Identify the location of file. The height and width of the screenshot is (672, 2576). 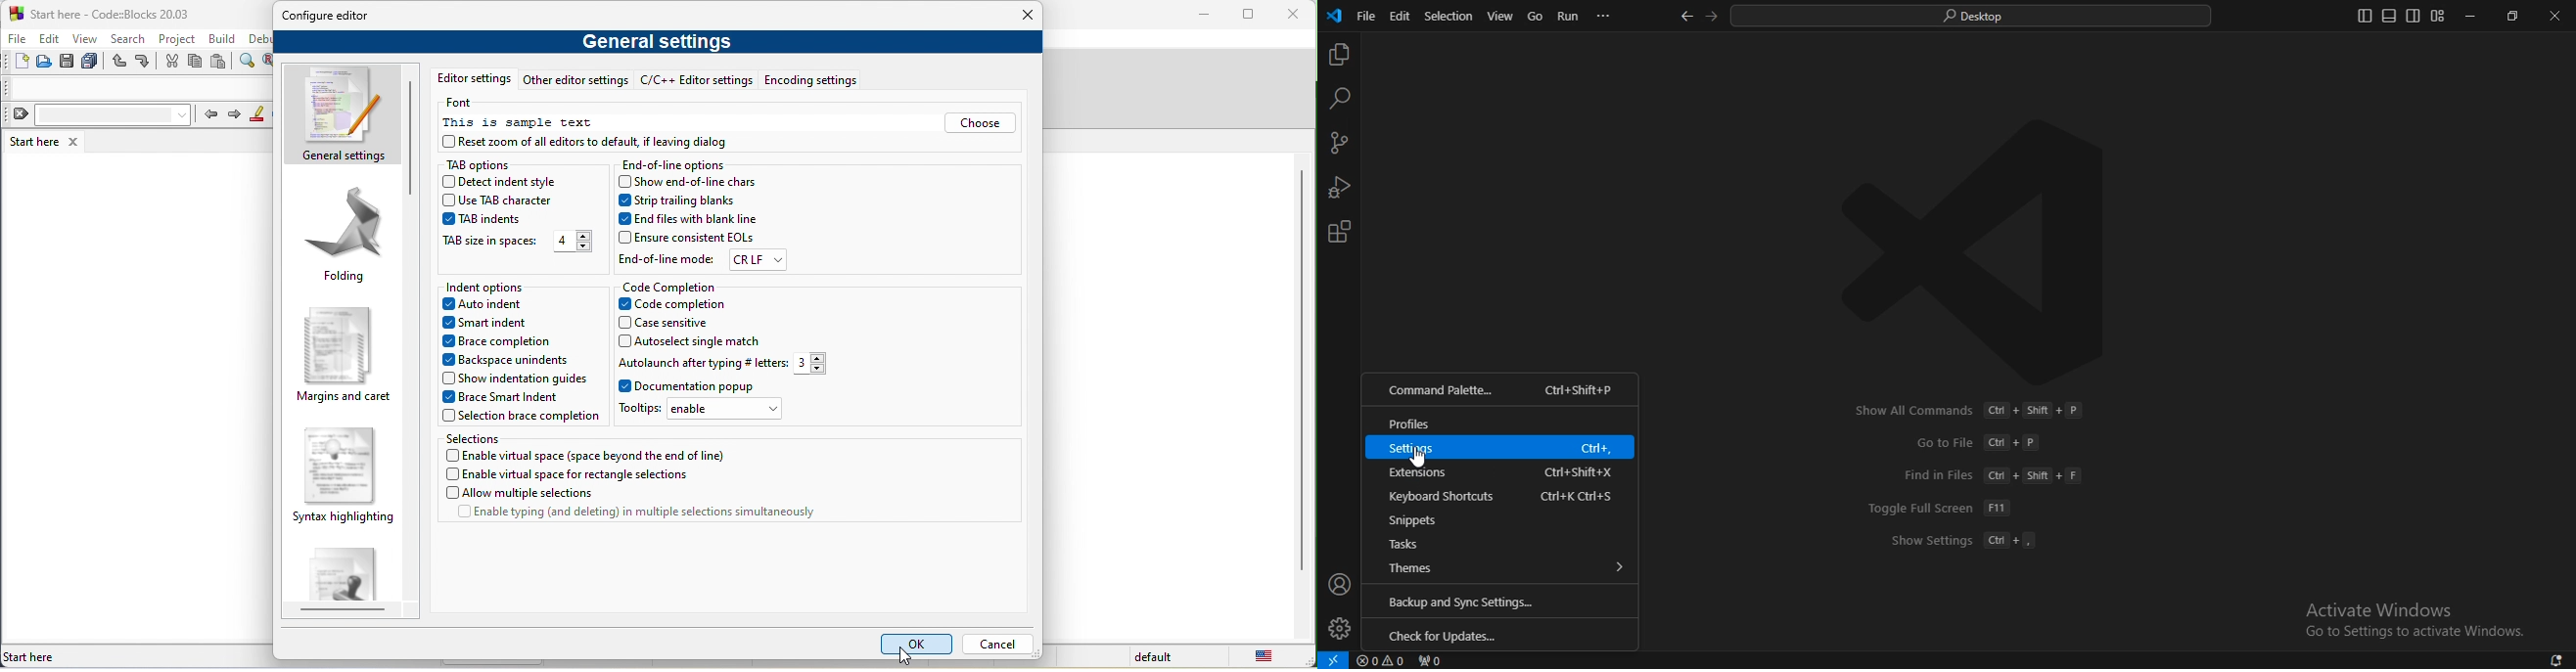
(1367, 19).